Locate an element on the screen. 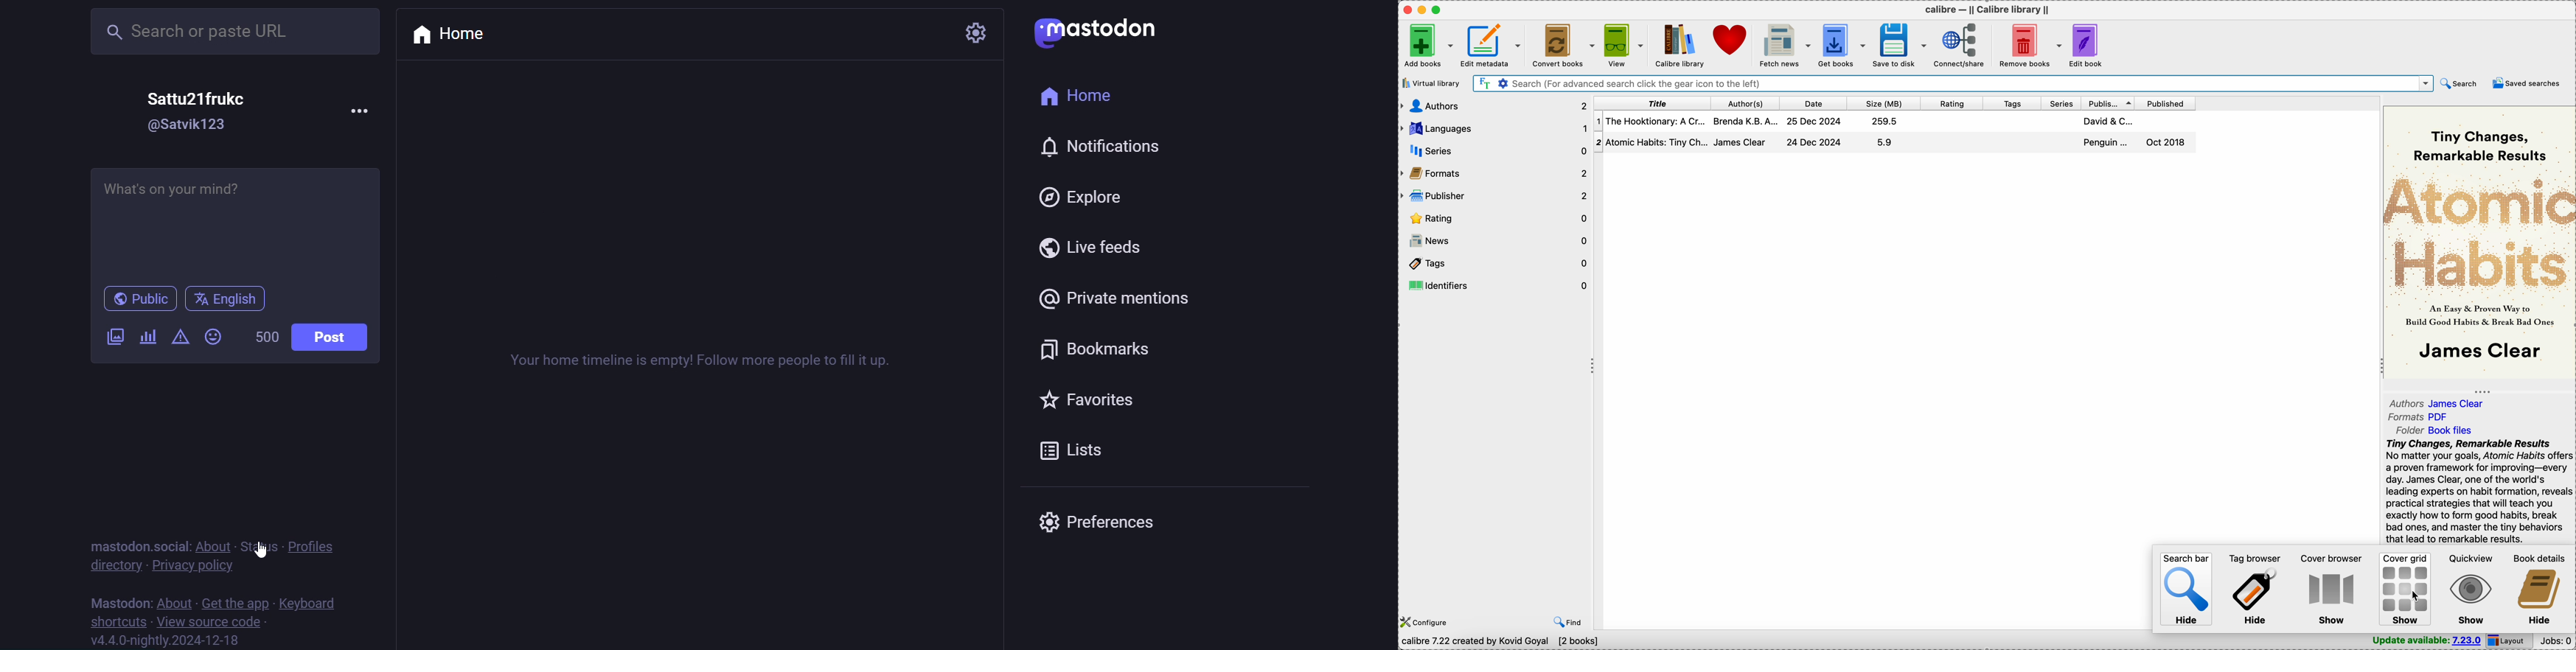  brenda K.B.A... is located at coordinates (1745, 121).